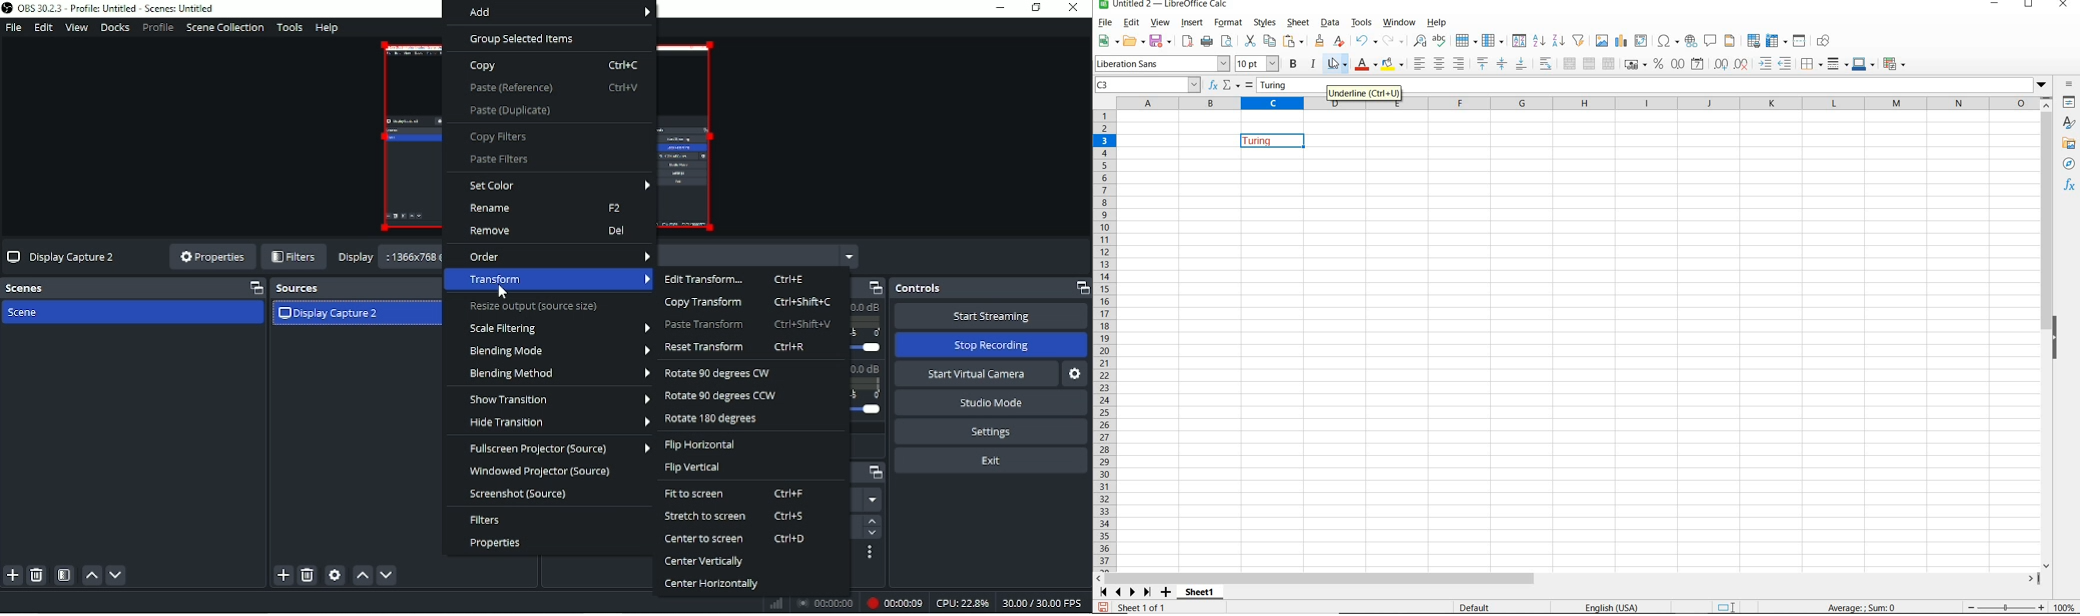 This screenshot has height=616, width=2100. Describe the element at coordinates (1202, 593) in the screenshot. I see `SHEET1` at that location.